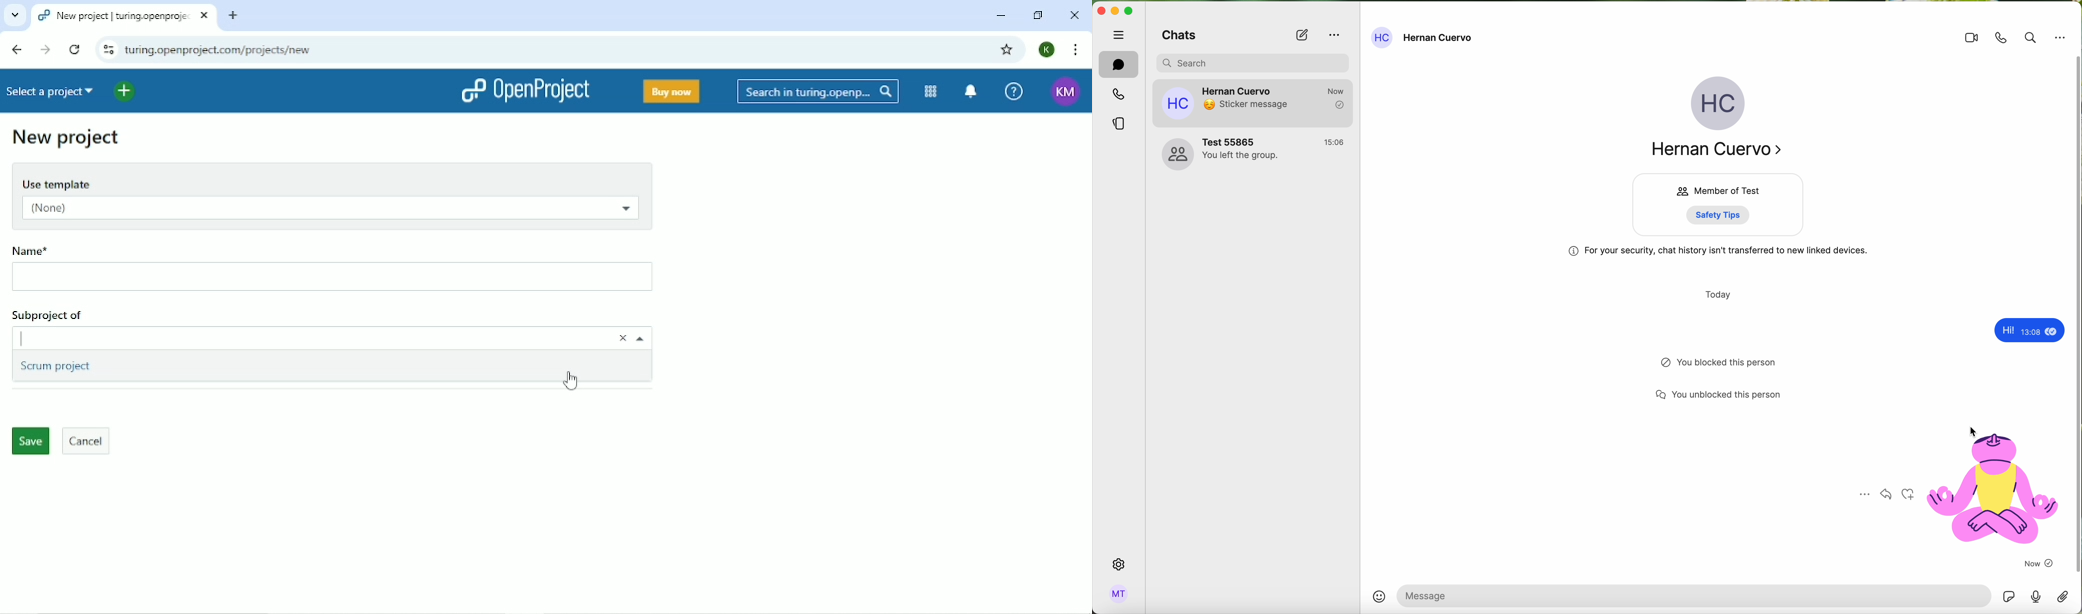 This screenshot has height=616, width=2100. What do you see at coordinates (106, 49) in the screenshot?
I see `View site information` at bounding box center [106, 49].